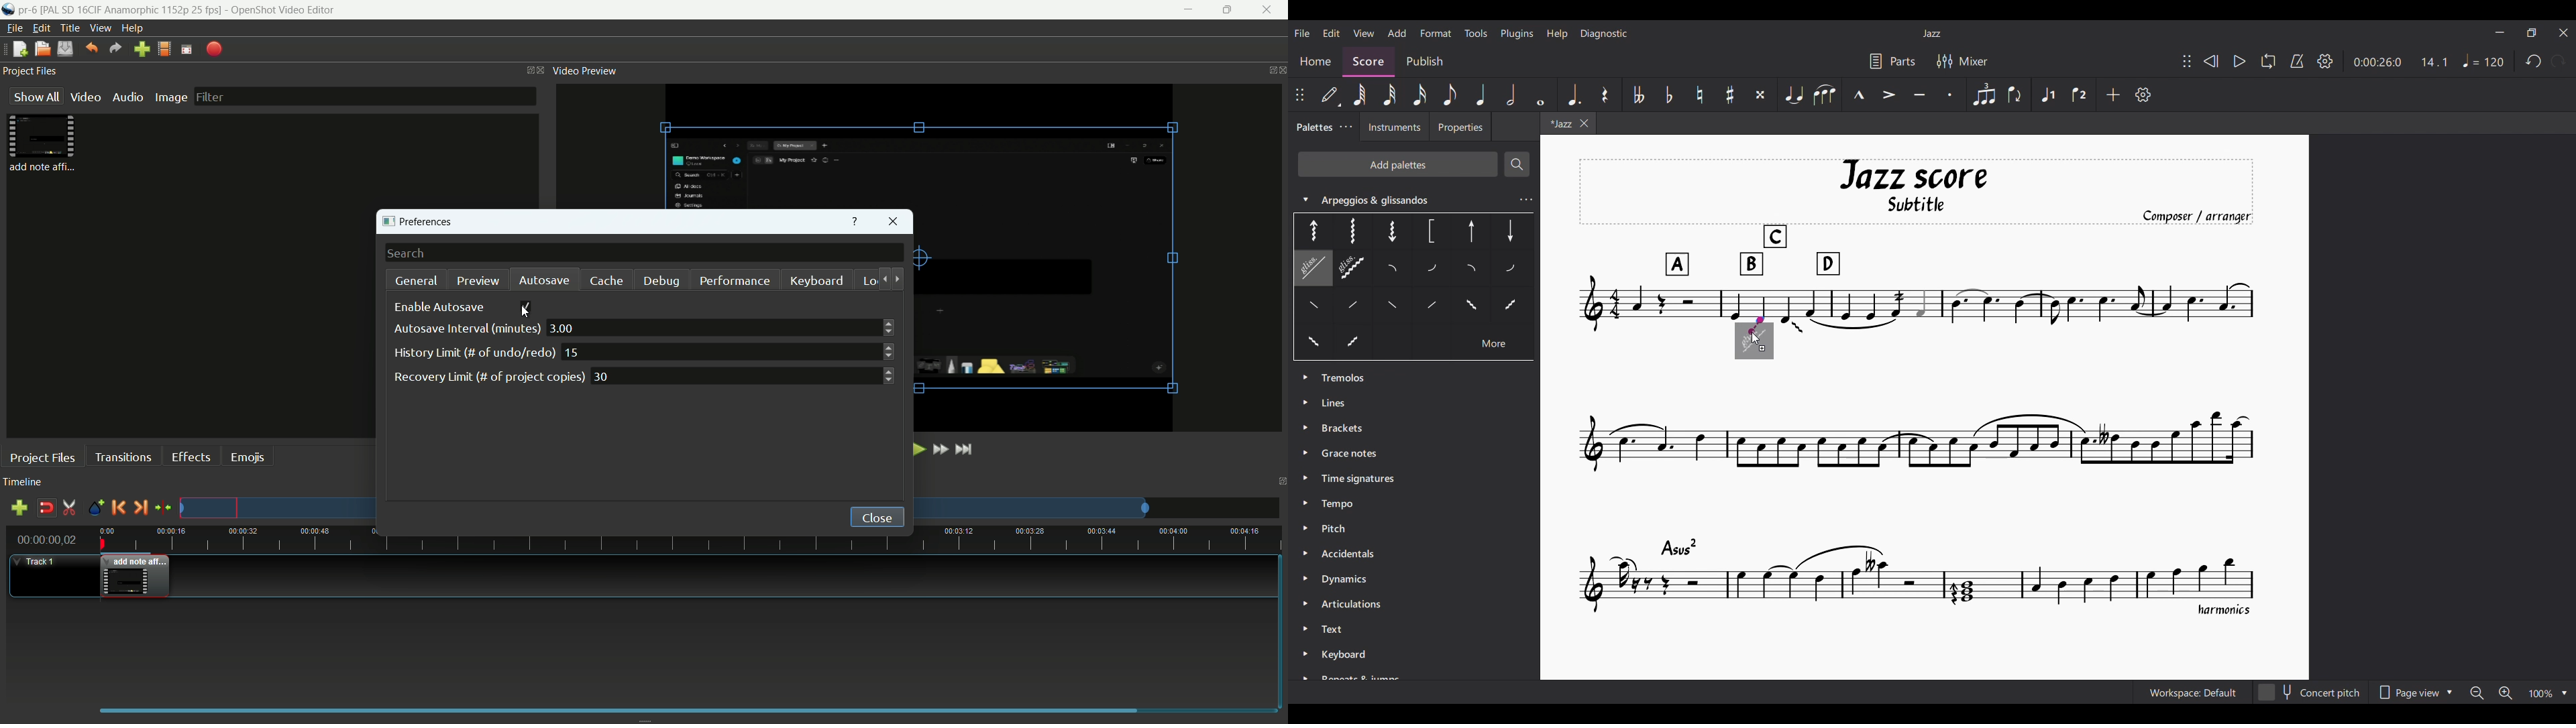 This screenshot has width=2576, height=728. Describe the element at coordinates (93, 48) in the screenshot. I see `undo` at that location.